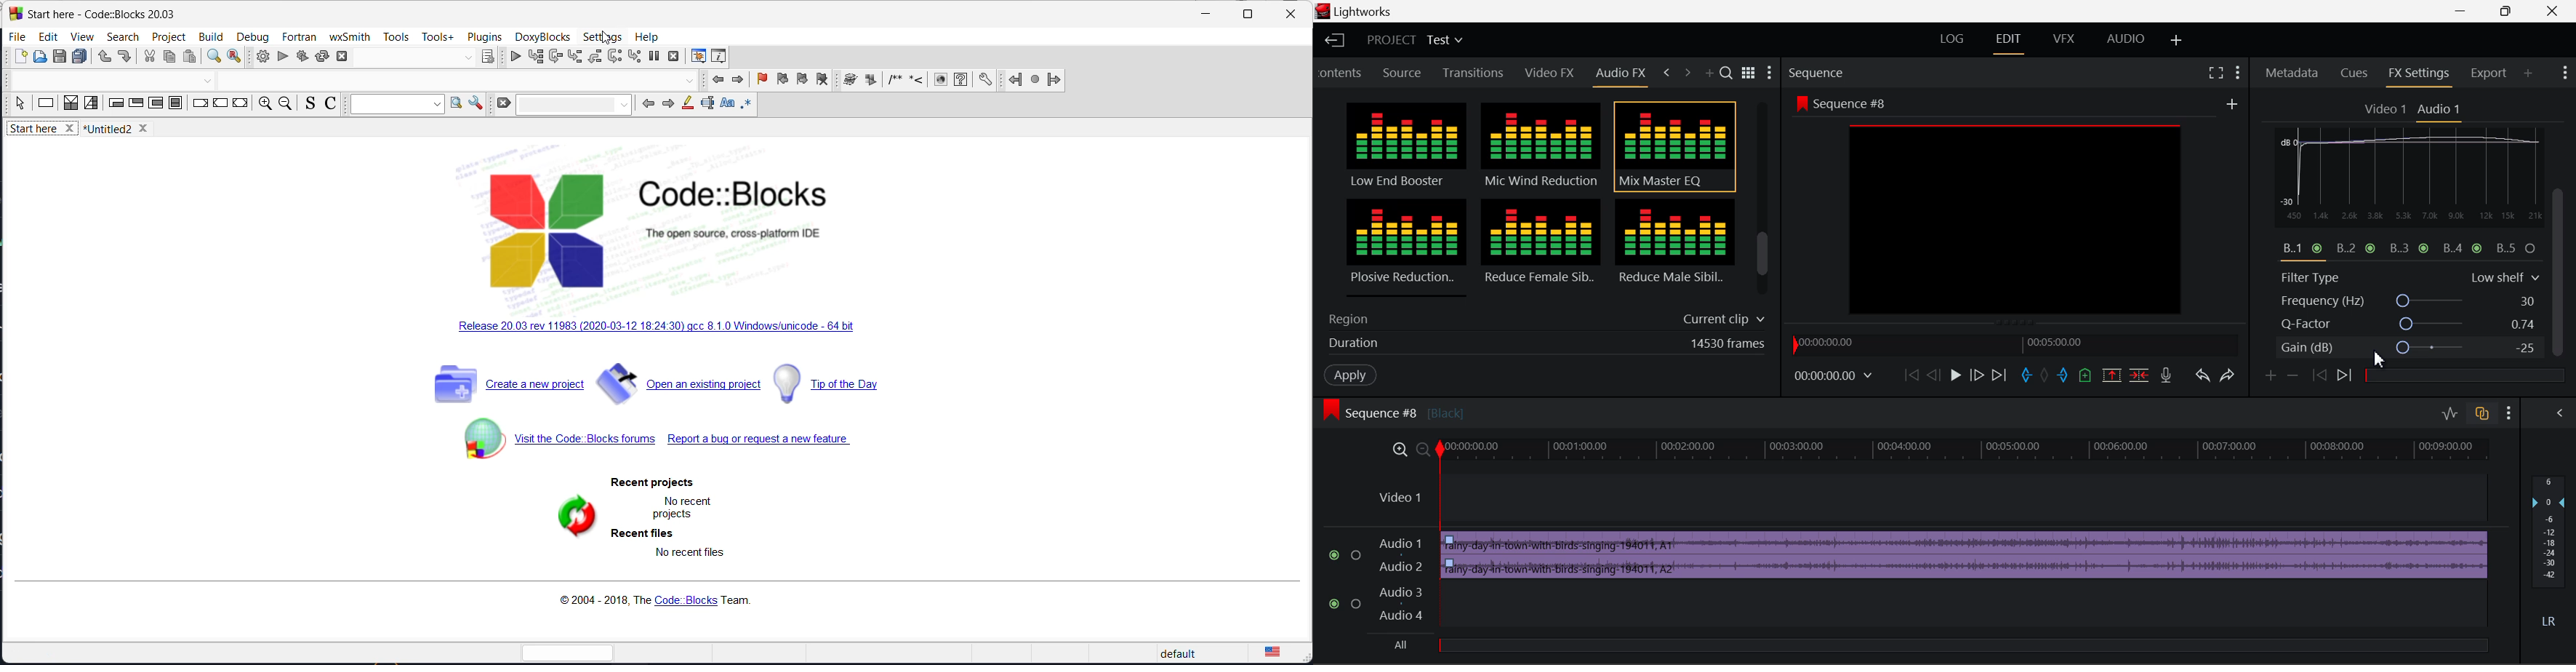 The image size is (2576, 672). I want to click on zoom out, so click(285, 105).